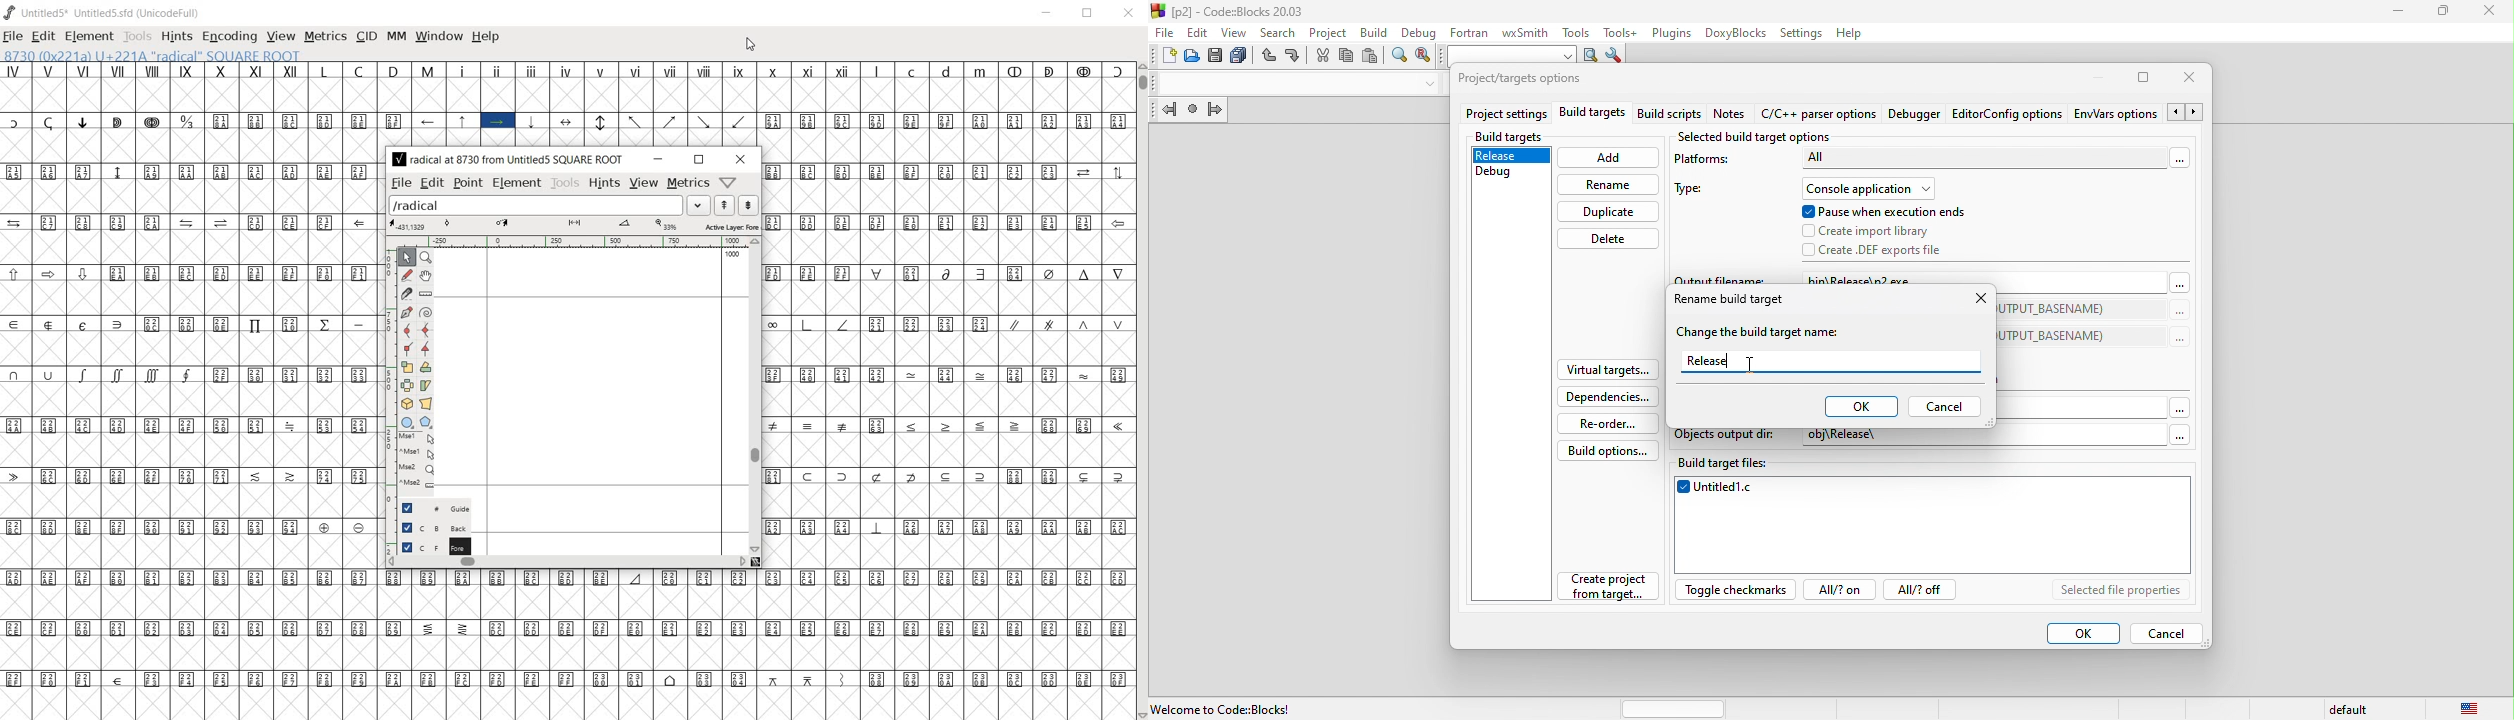 Image resolution: width=2520 pixels, height=728 pixels. I want to click on project\target option, so click(1520, 80).